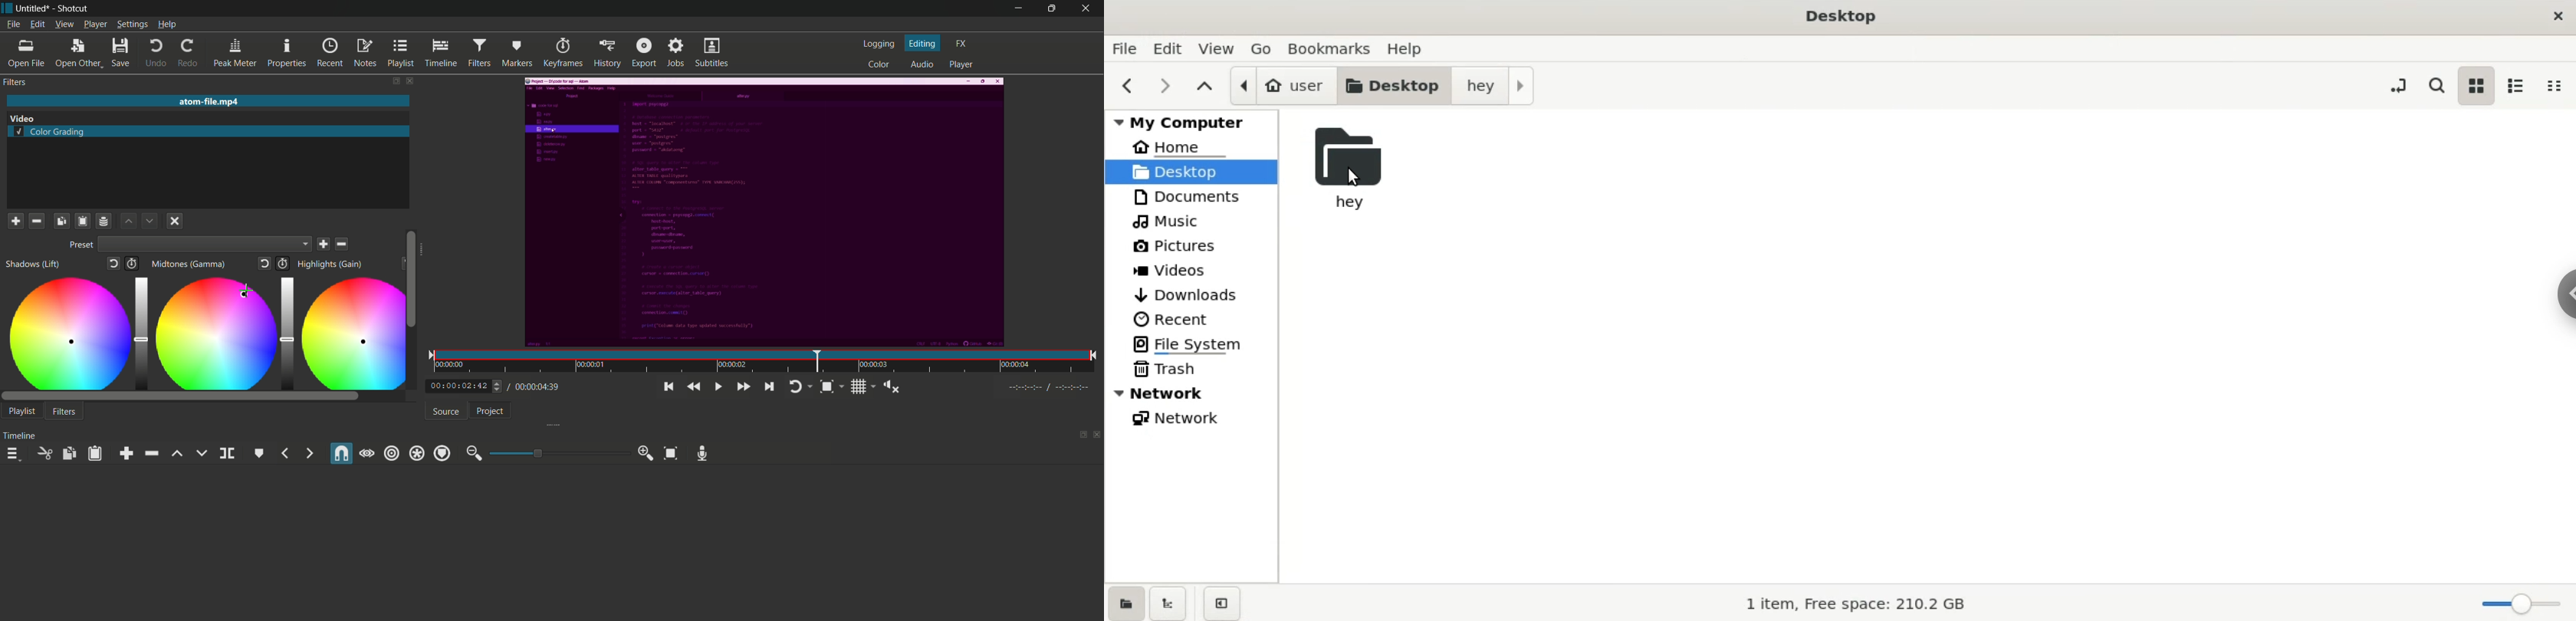  Describe the element at coordinates (831, 385) in the screenshot. I see `zoom timeline to fit` at that location.